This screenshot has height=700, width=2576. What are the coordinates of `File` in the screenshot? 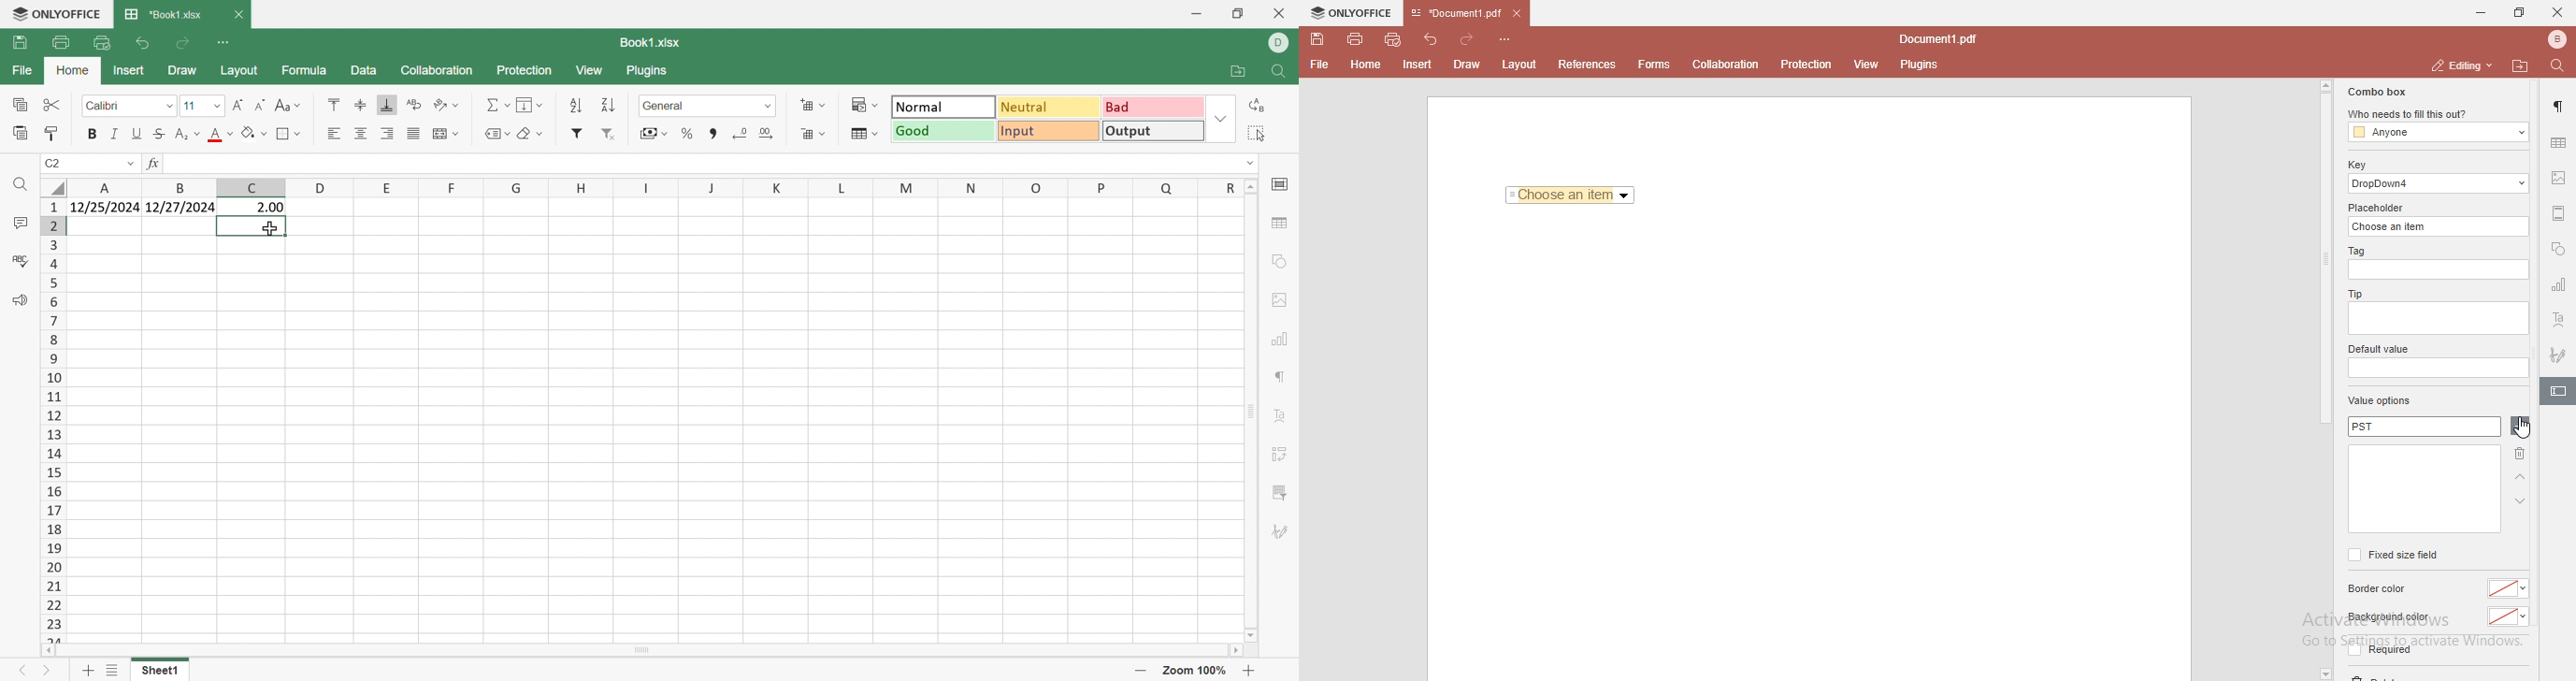 It's located at (1317, 65).